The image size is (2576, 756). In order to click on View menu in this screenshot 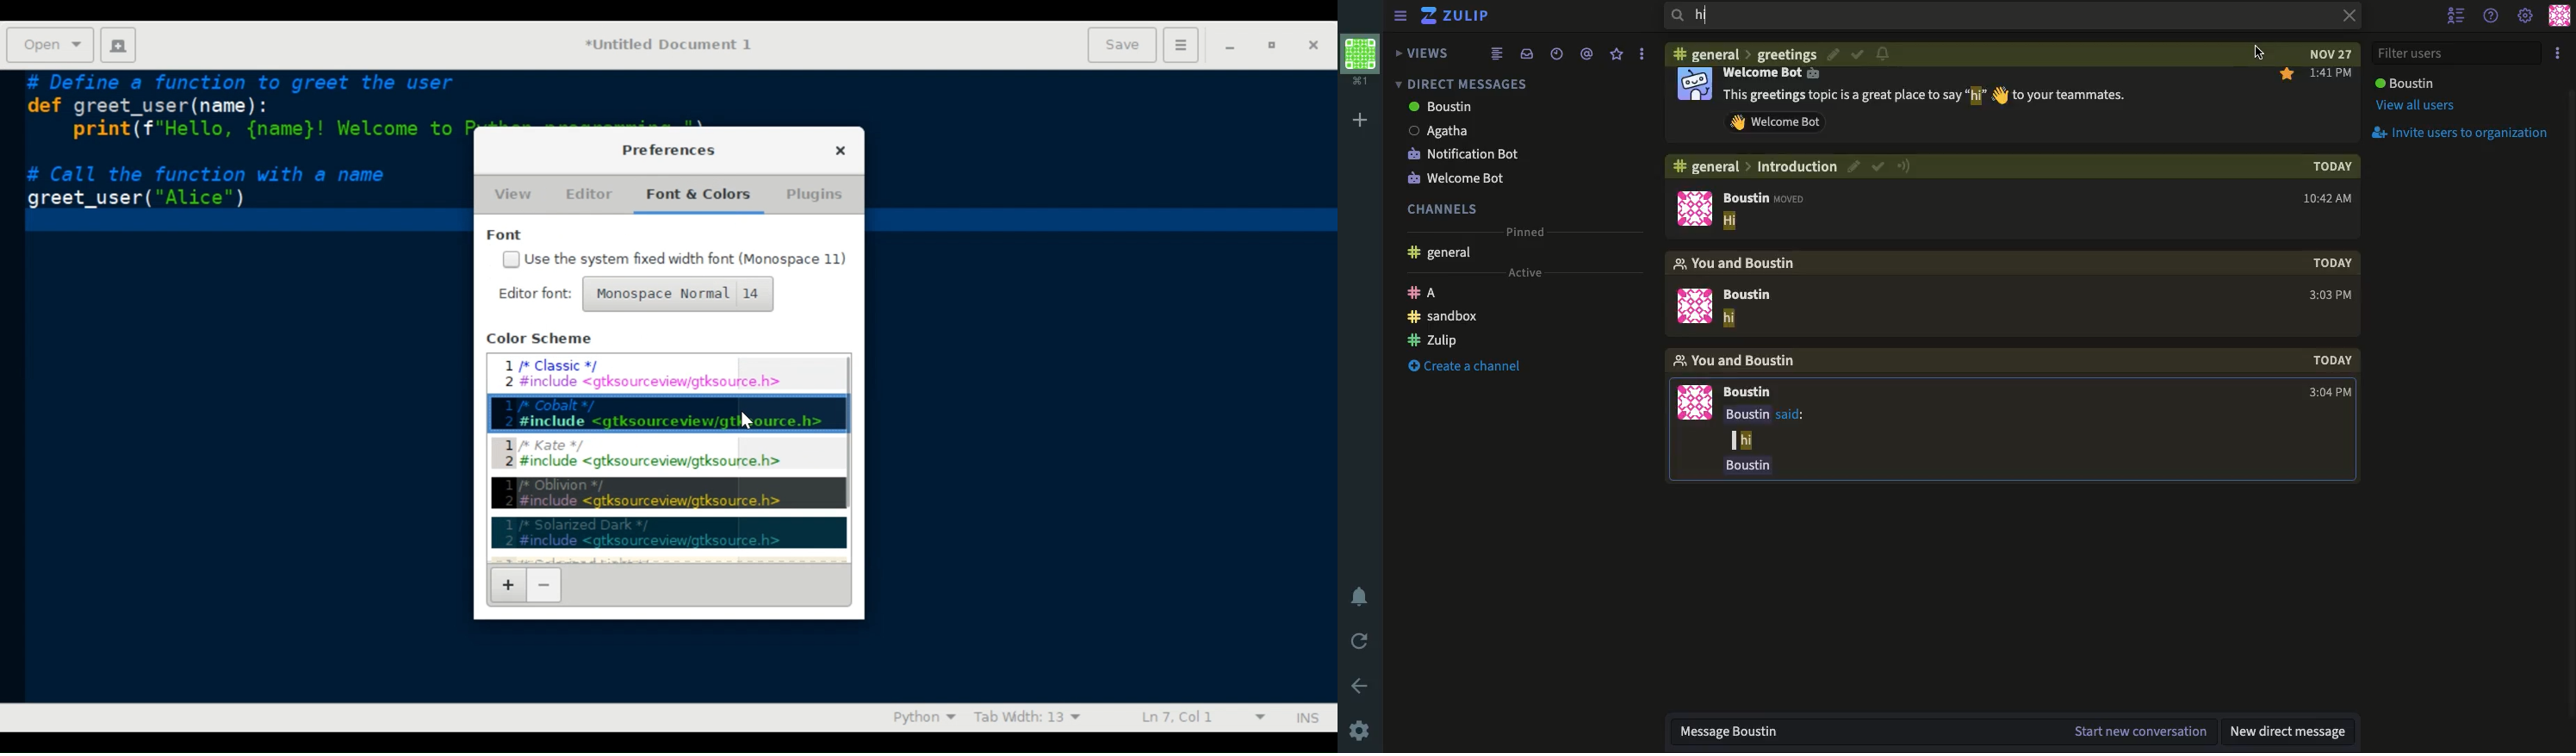, I will do `click(1400, 16)`.